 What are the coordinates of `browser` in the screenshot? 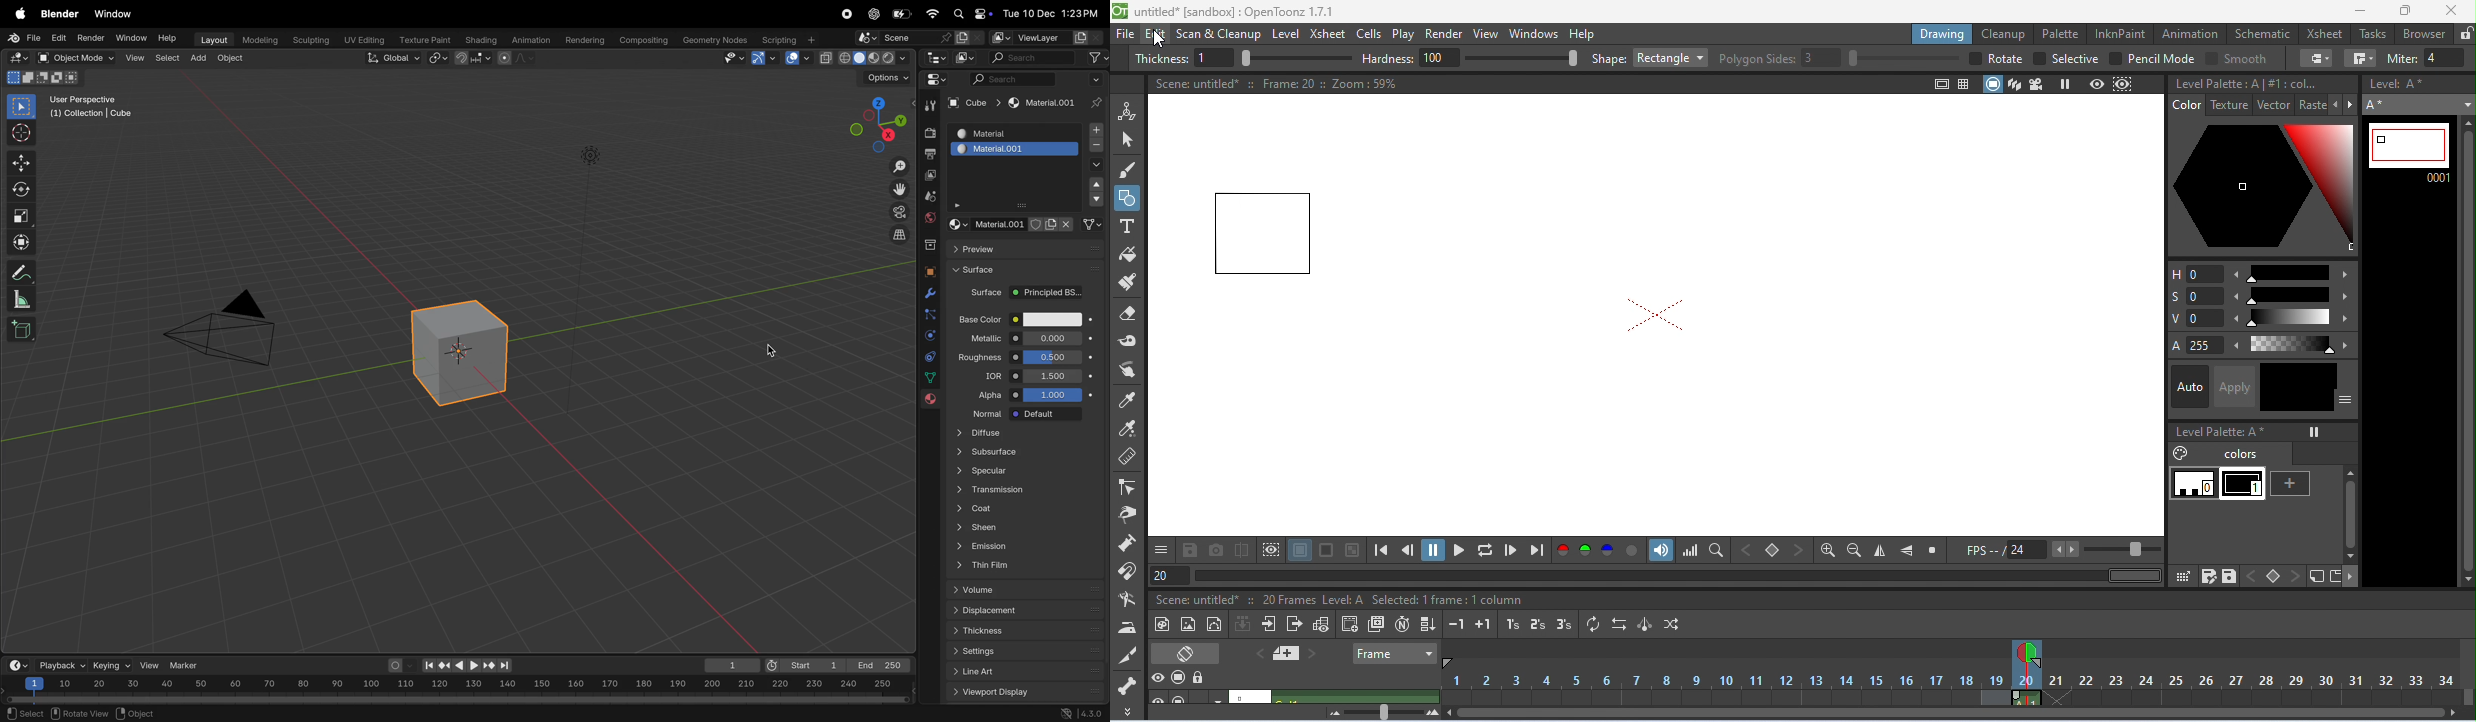 It's located at (2425, 34).